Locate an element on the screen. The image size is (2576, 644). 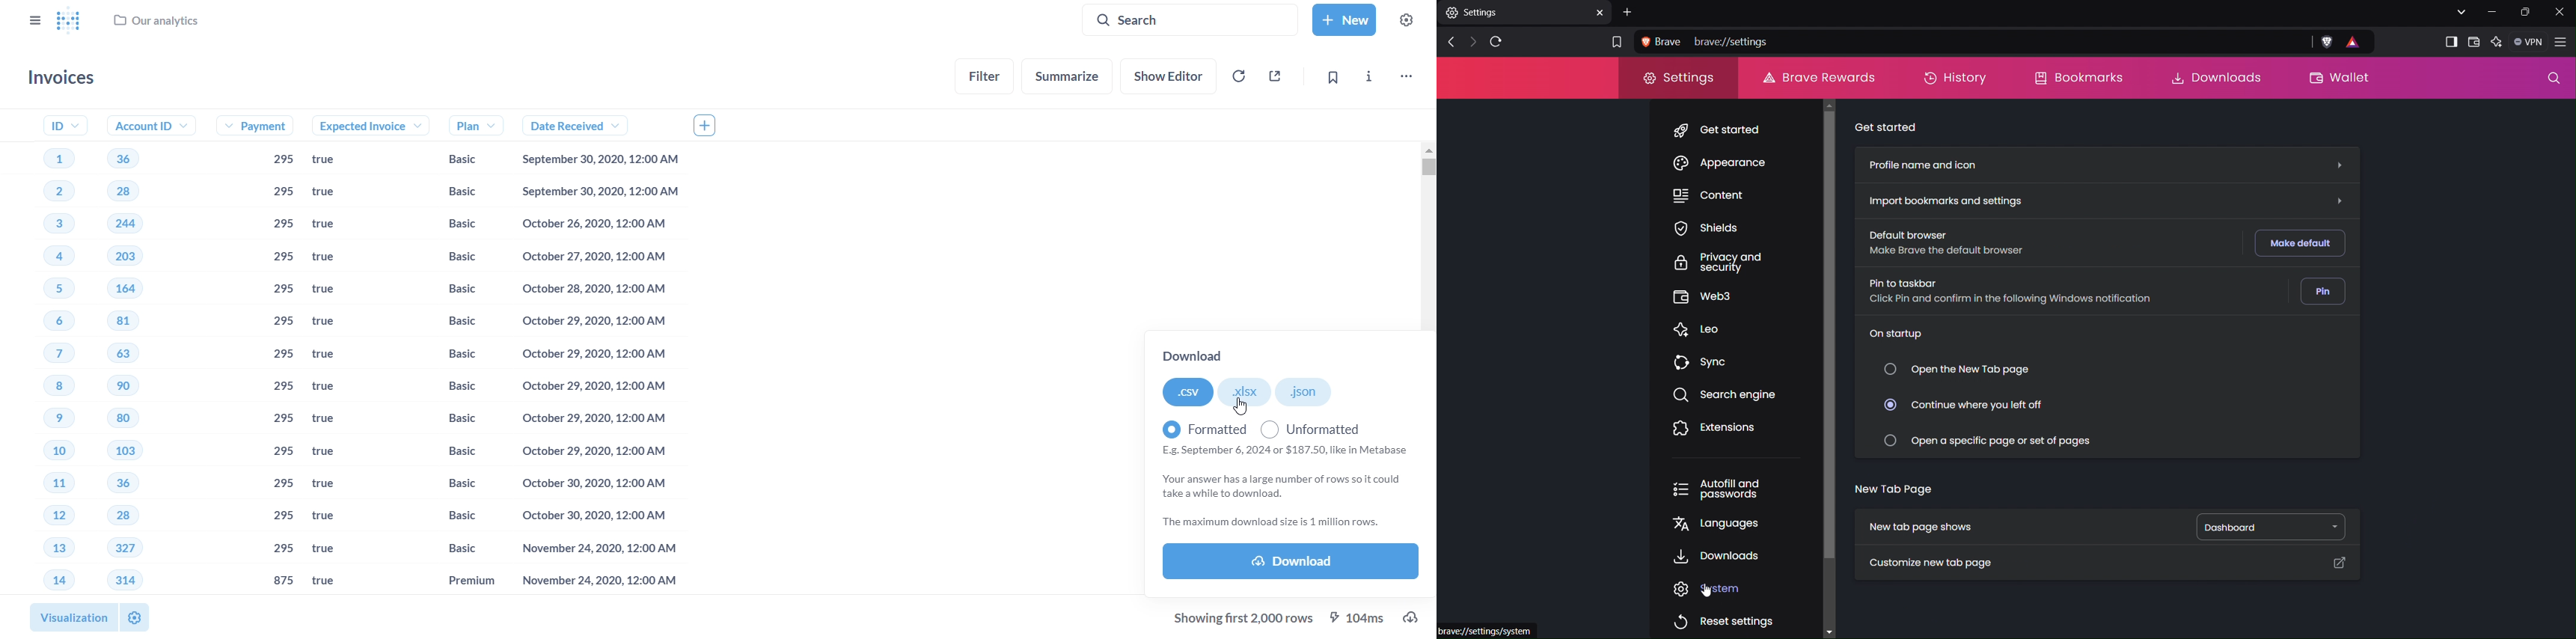
90 is located at coordinates (123, 387).